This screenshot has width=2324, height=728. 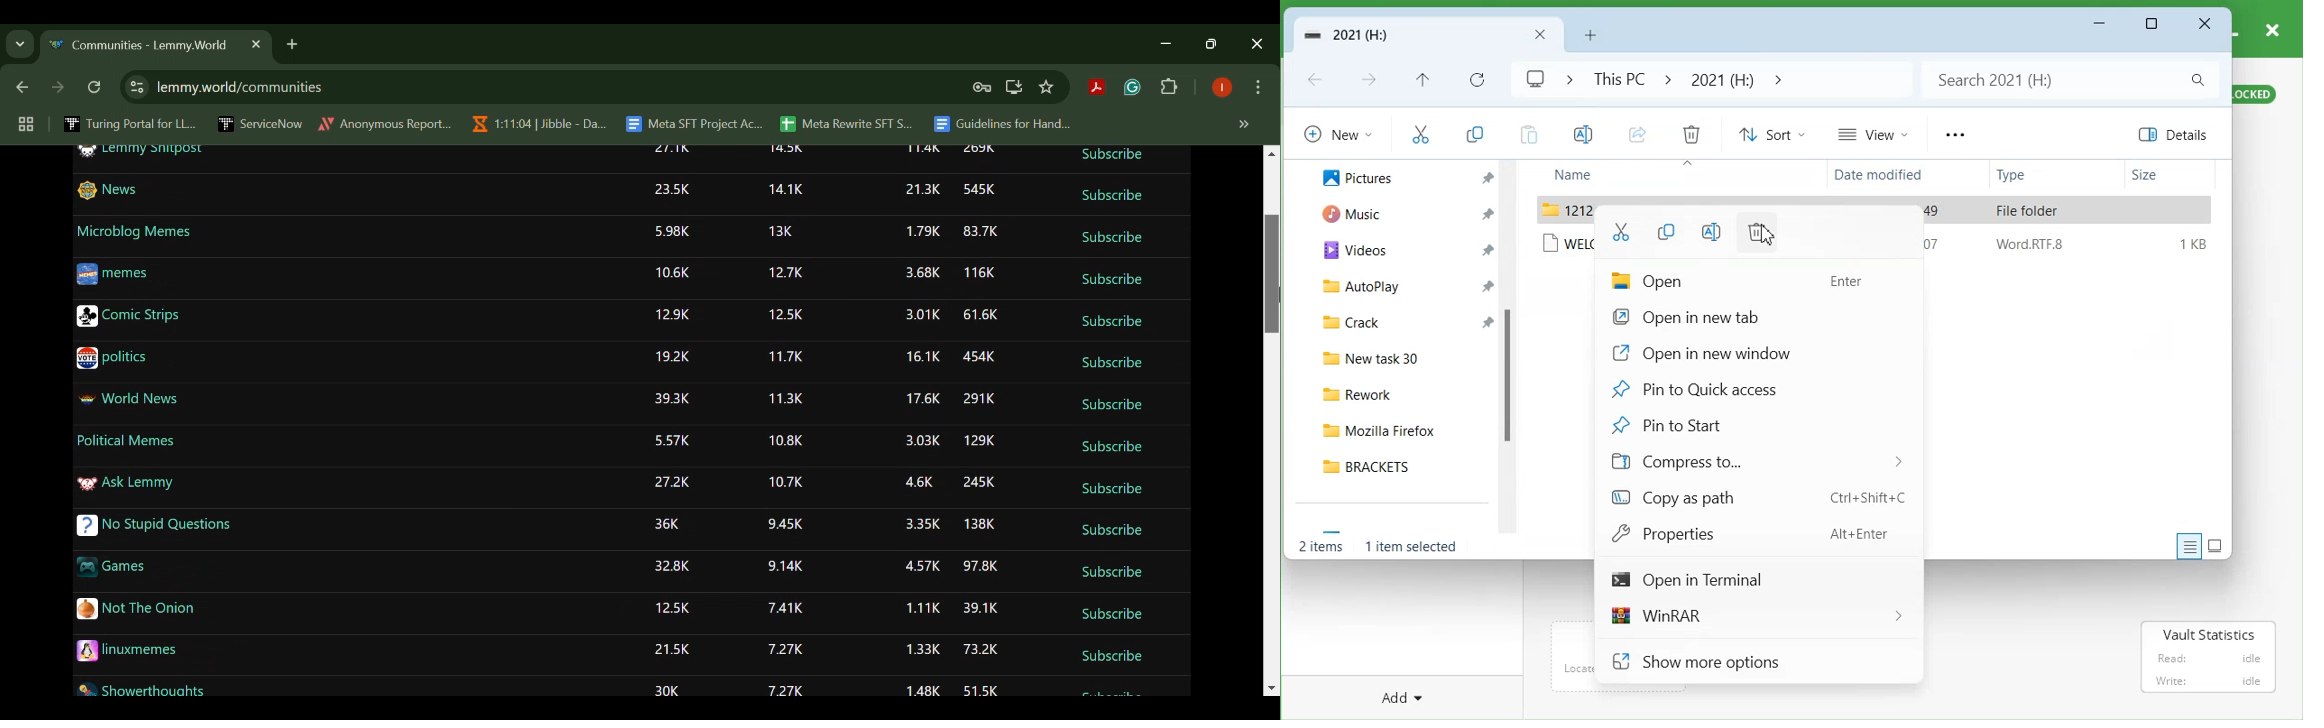 What do you see at coordinates (1258, 89) in the screenshot?
I see `Options` at bounding box center [1258, 89].